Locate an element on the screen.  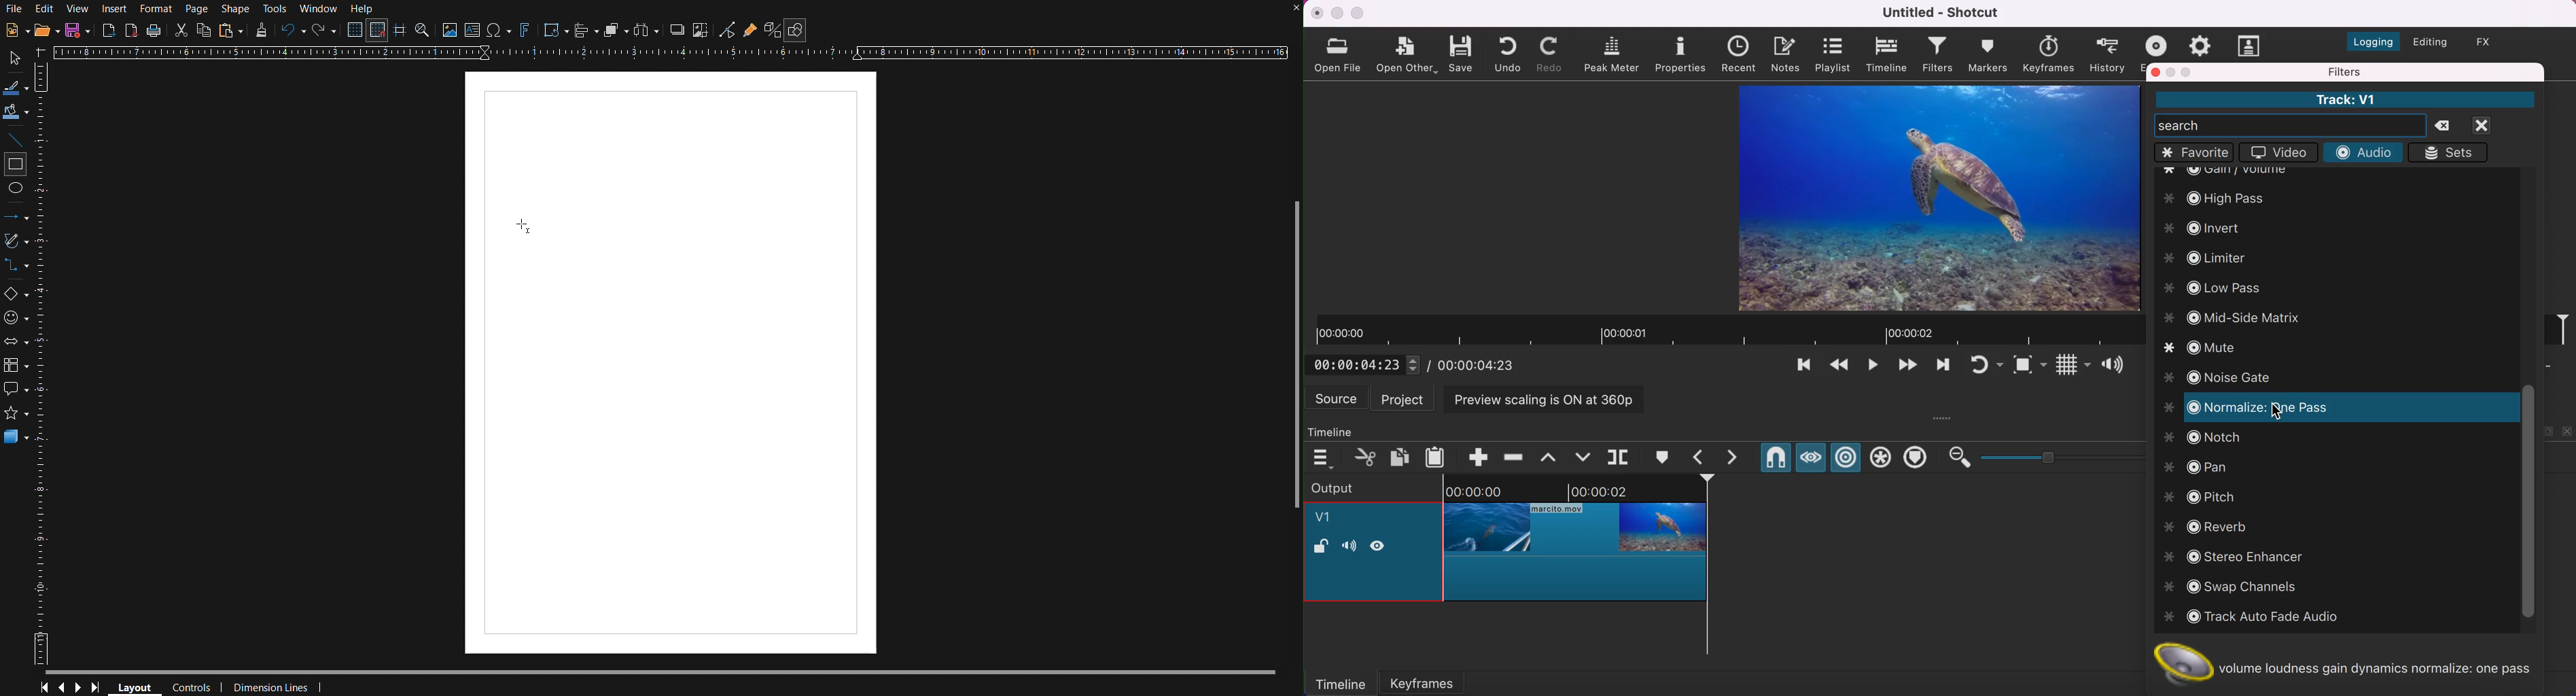
Ruler Vertical is located at coordinates (43, 362).